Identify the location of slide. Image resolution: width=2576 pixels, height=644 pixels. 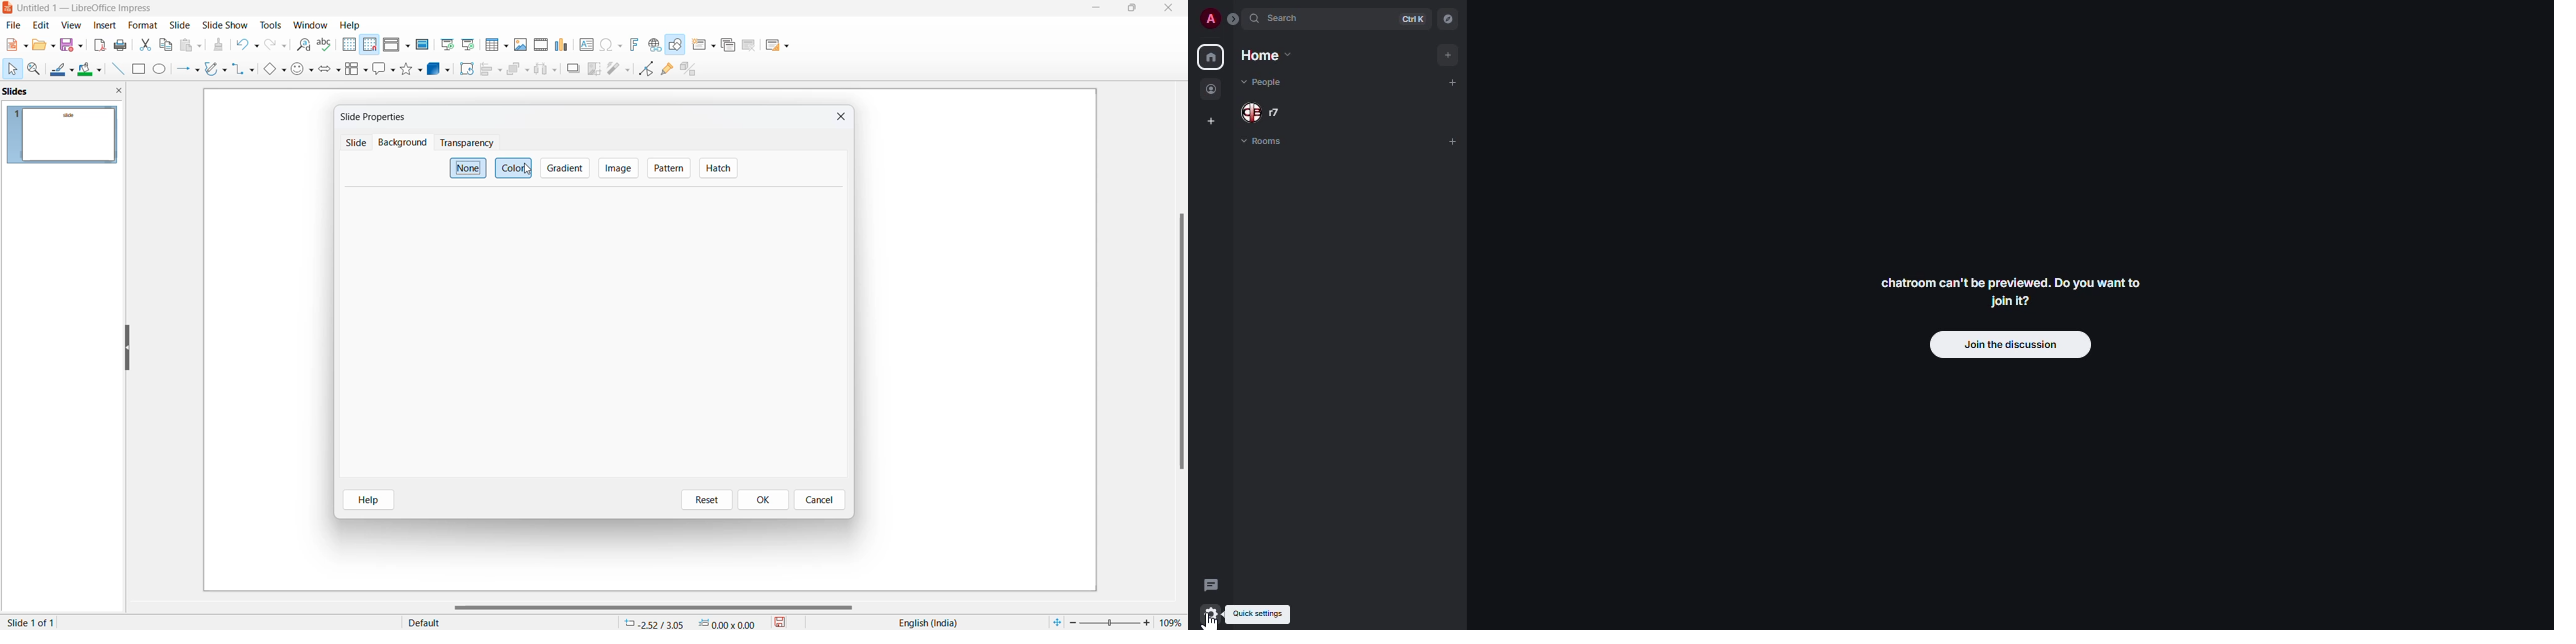
(142, 25).